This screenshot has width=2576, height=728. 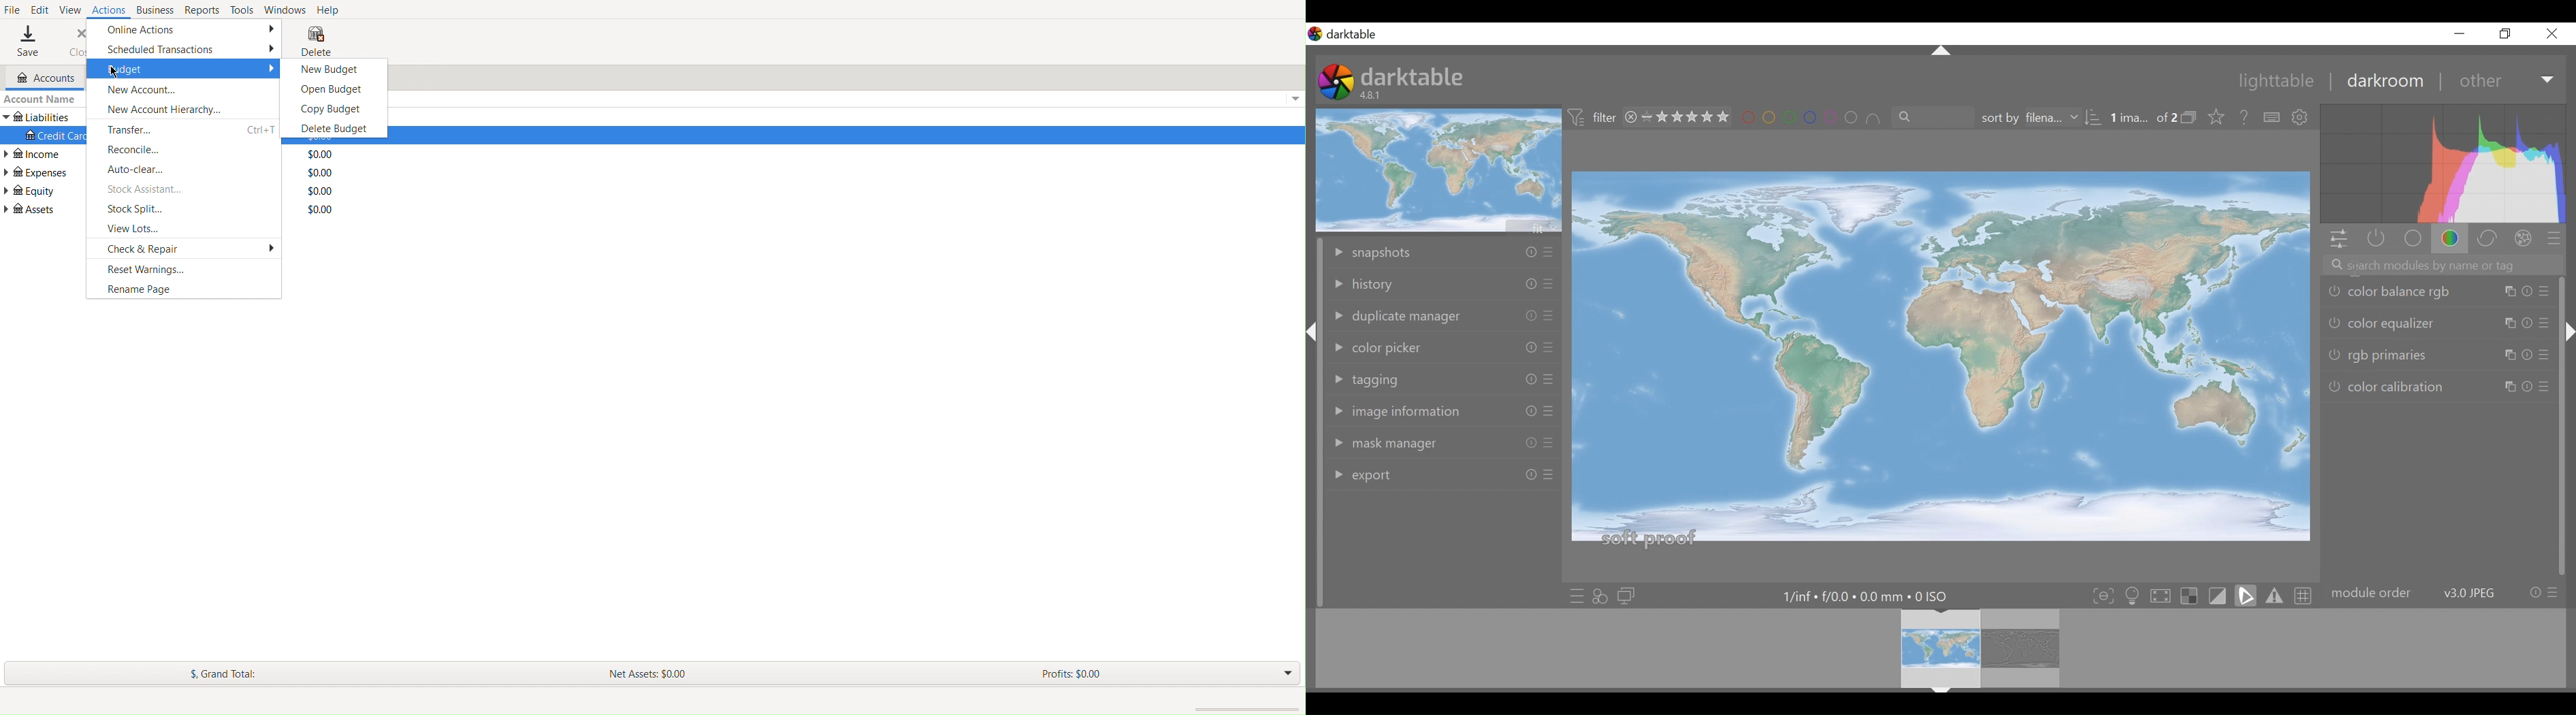 What do you see at coordinates (2361, 270) in the screenshot?
I see `typing cursor` at bounding box center [2361, 270].